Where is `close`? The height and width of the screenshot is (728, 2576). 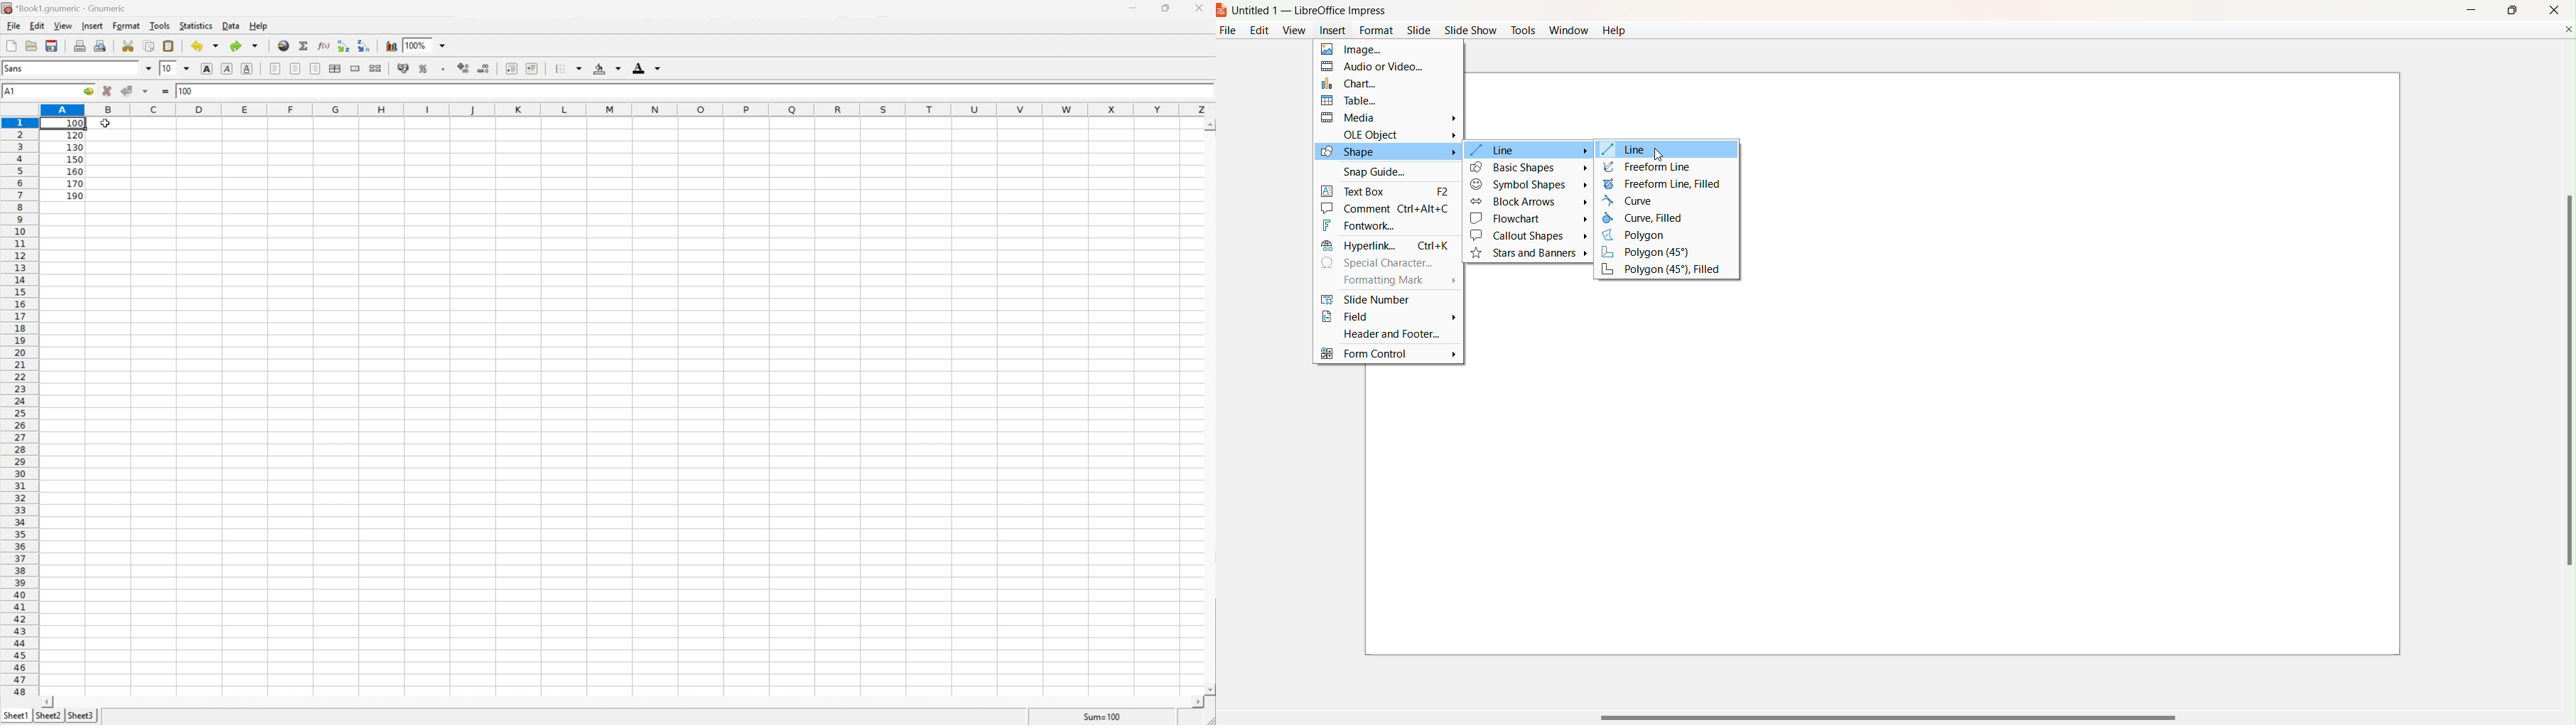 close is located at coordinates (2555, 9).